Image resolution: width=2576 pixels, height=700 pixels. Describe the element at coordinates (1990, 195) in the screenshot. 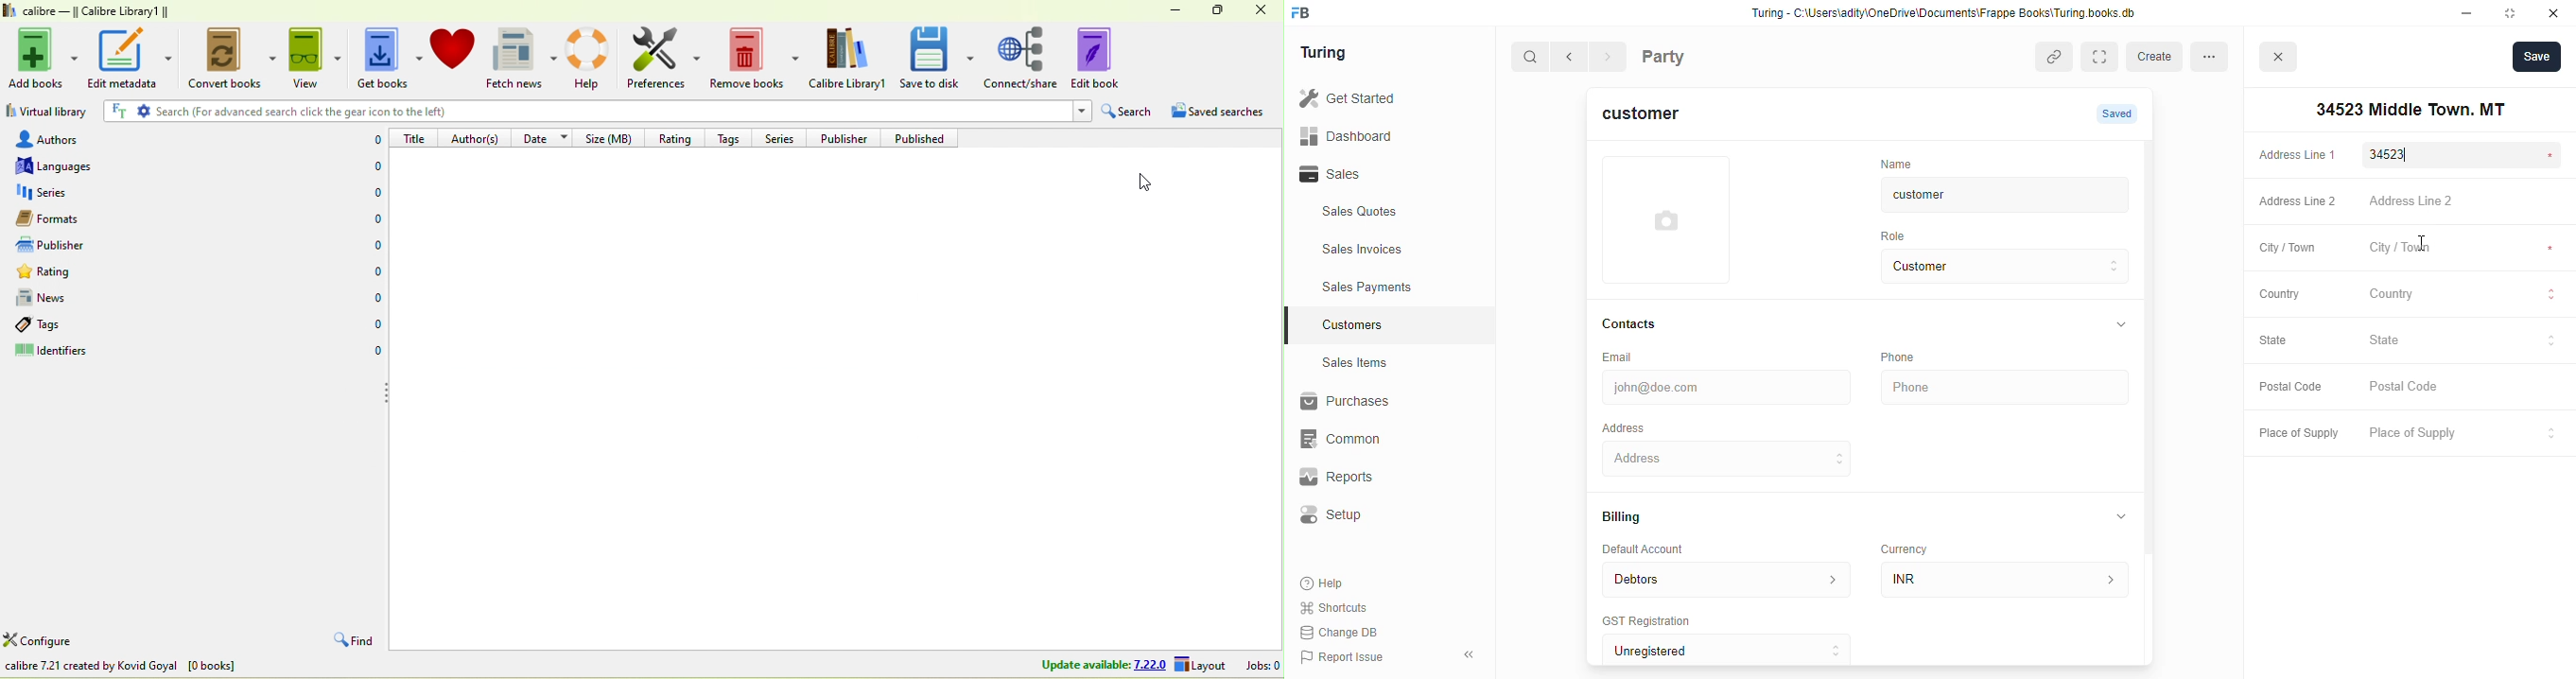

I see `customer` at that location.